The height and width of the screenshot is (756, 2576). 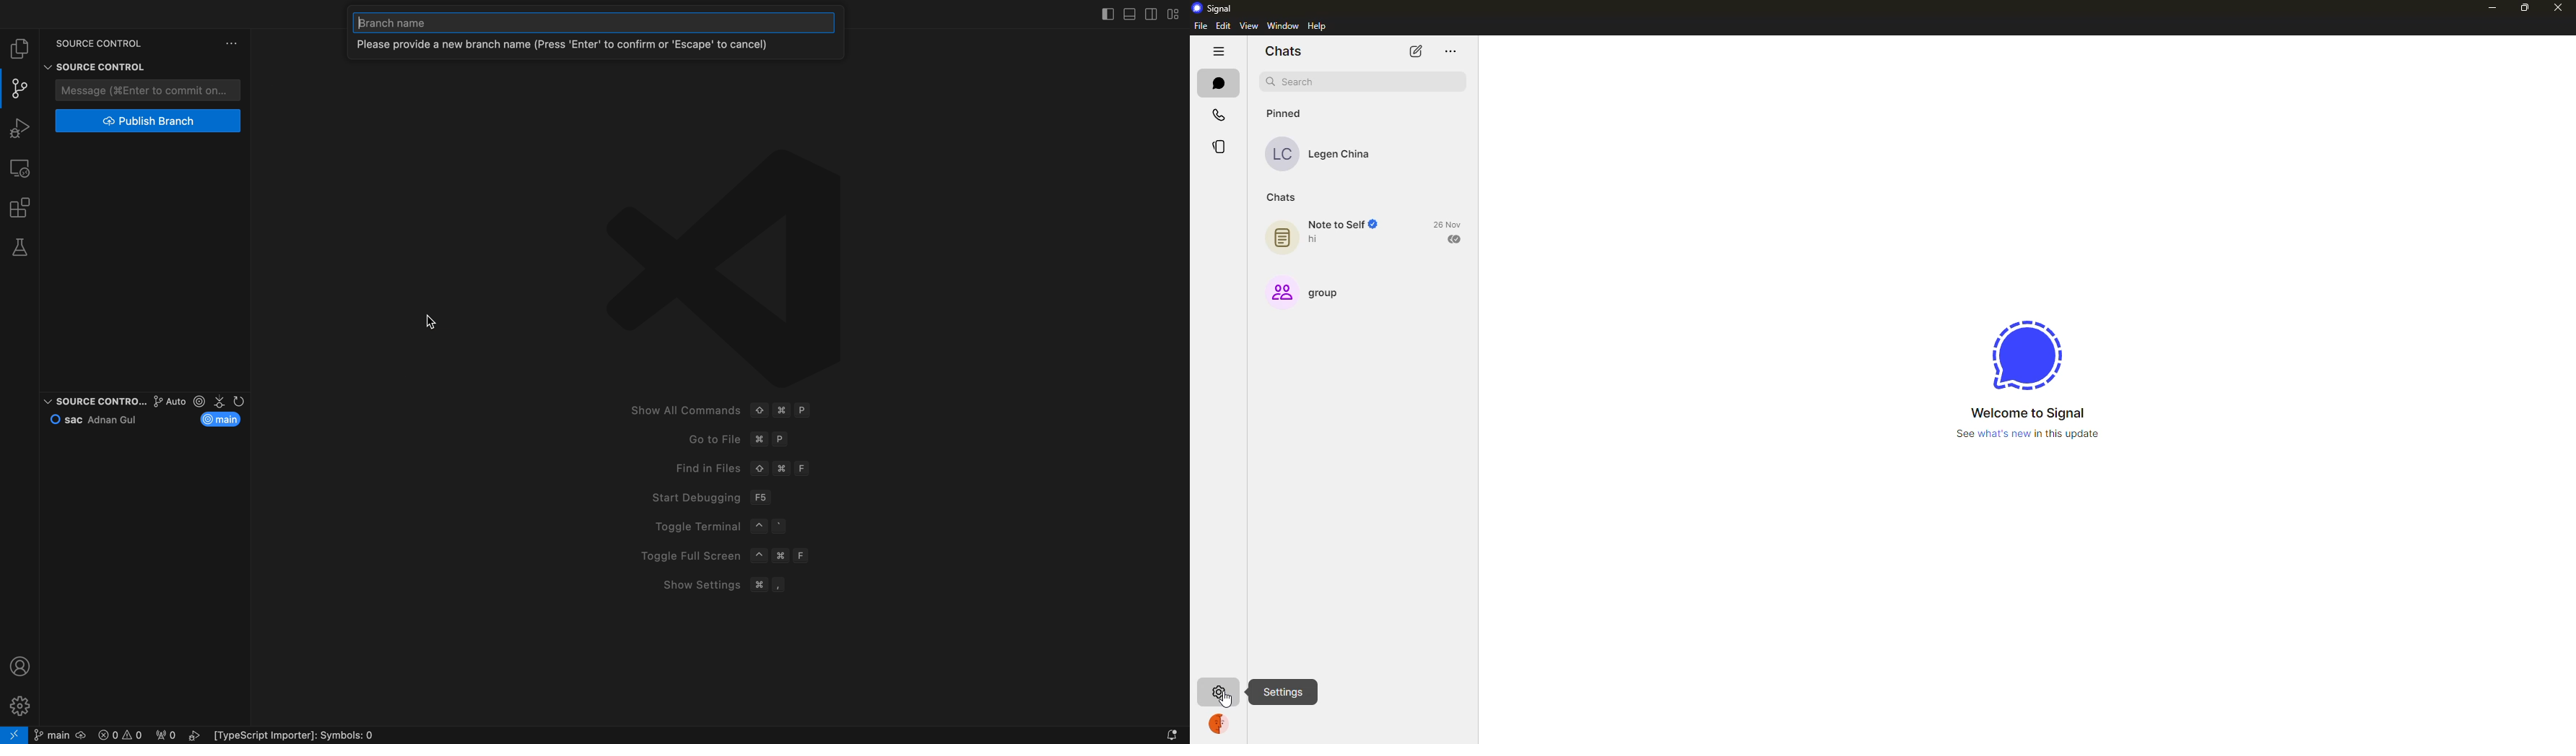 I want to click on remote, so click(x=23, y=167).